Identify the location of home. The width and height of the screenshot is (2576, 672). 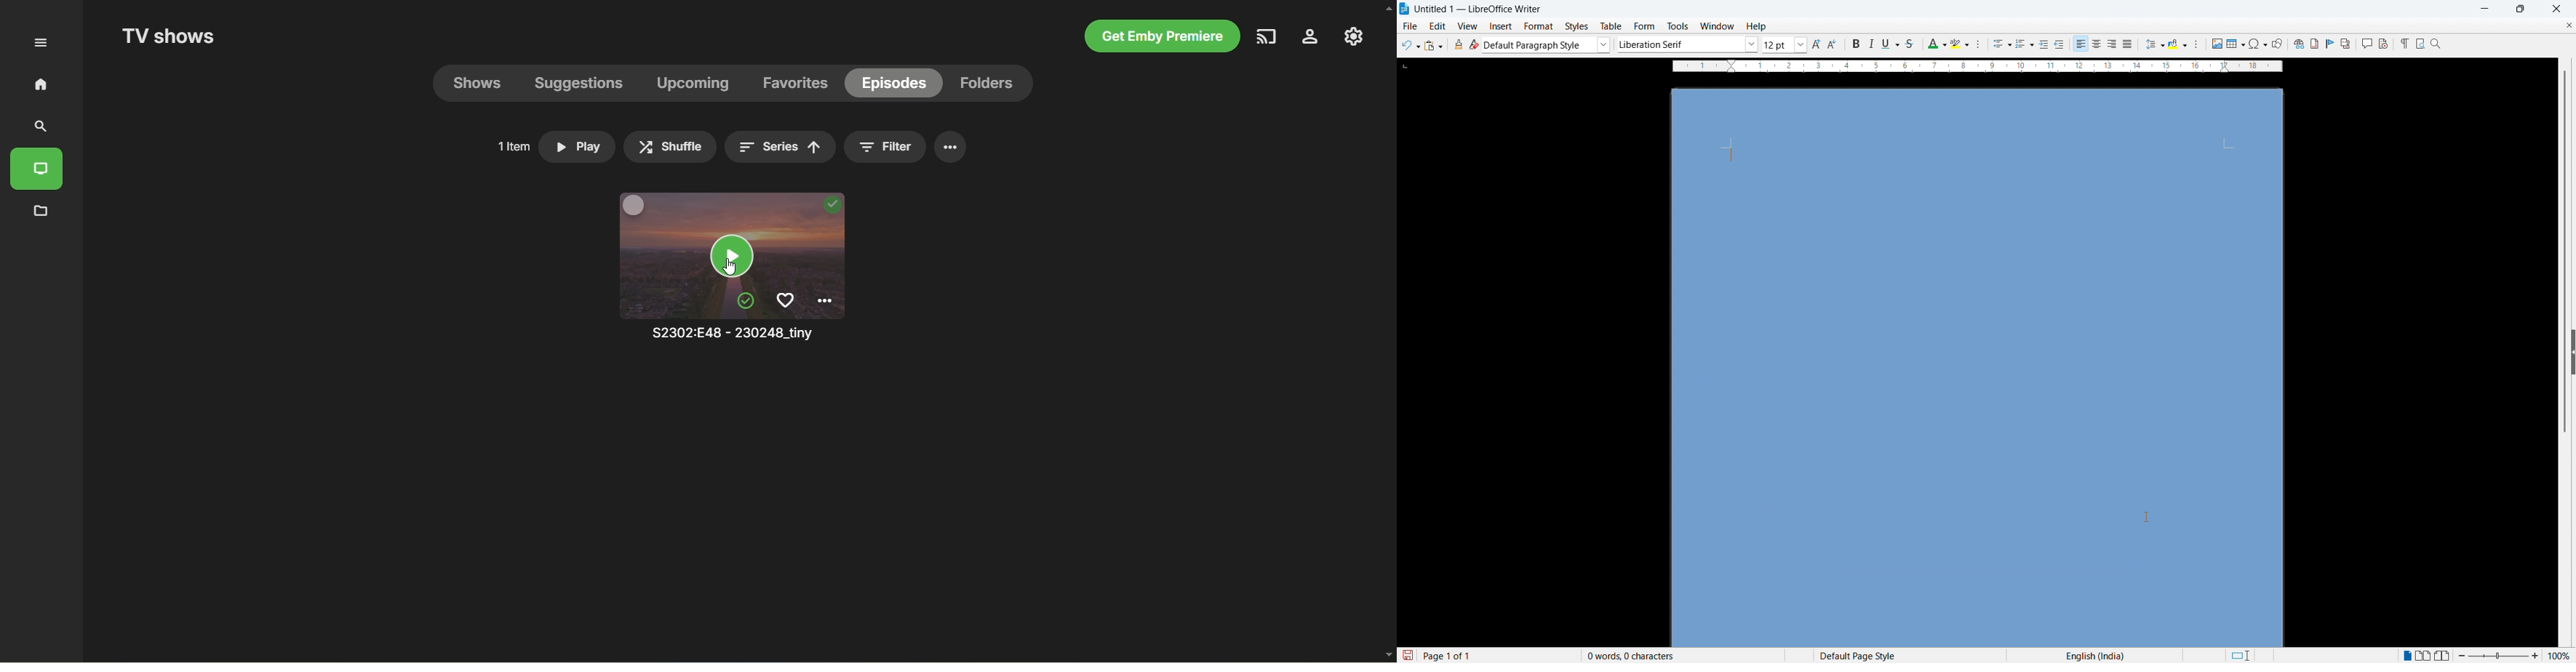
(41, 84).